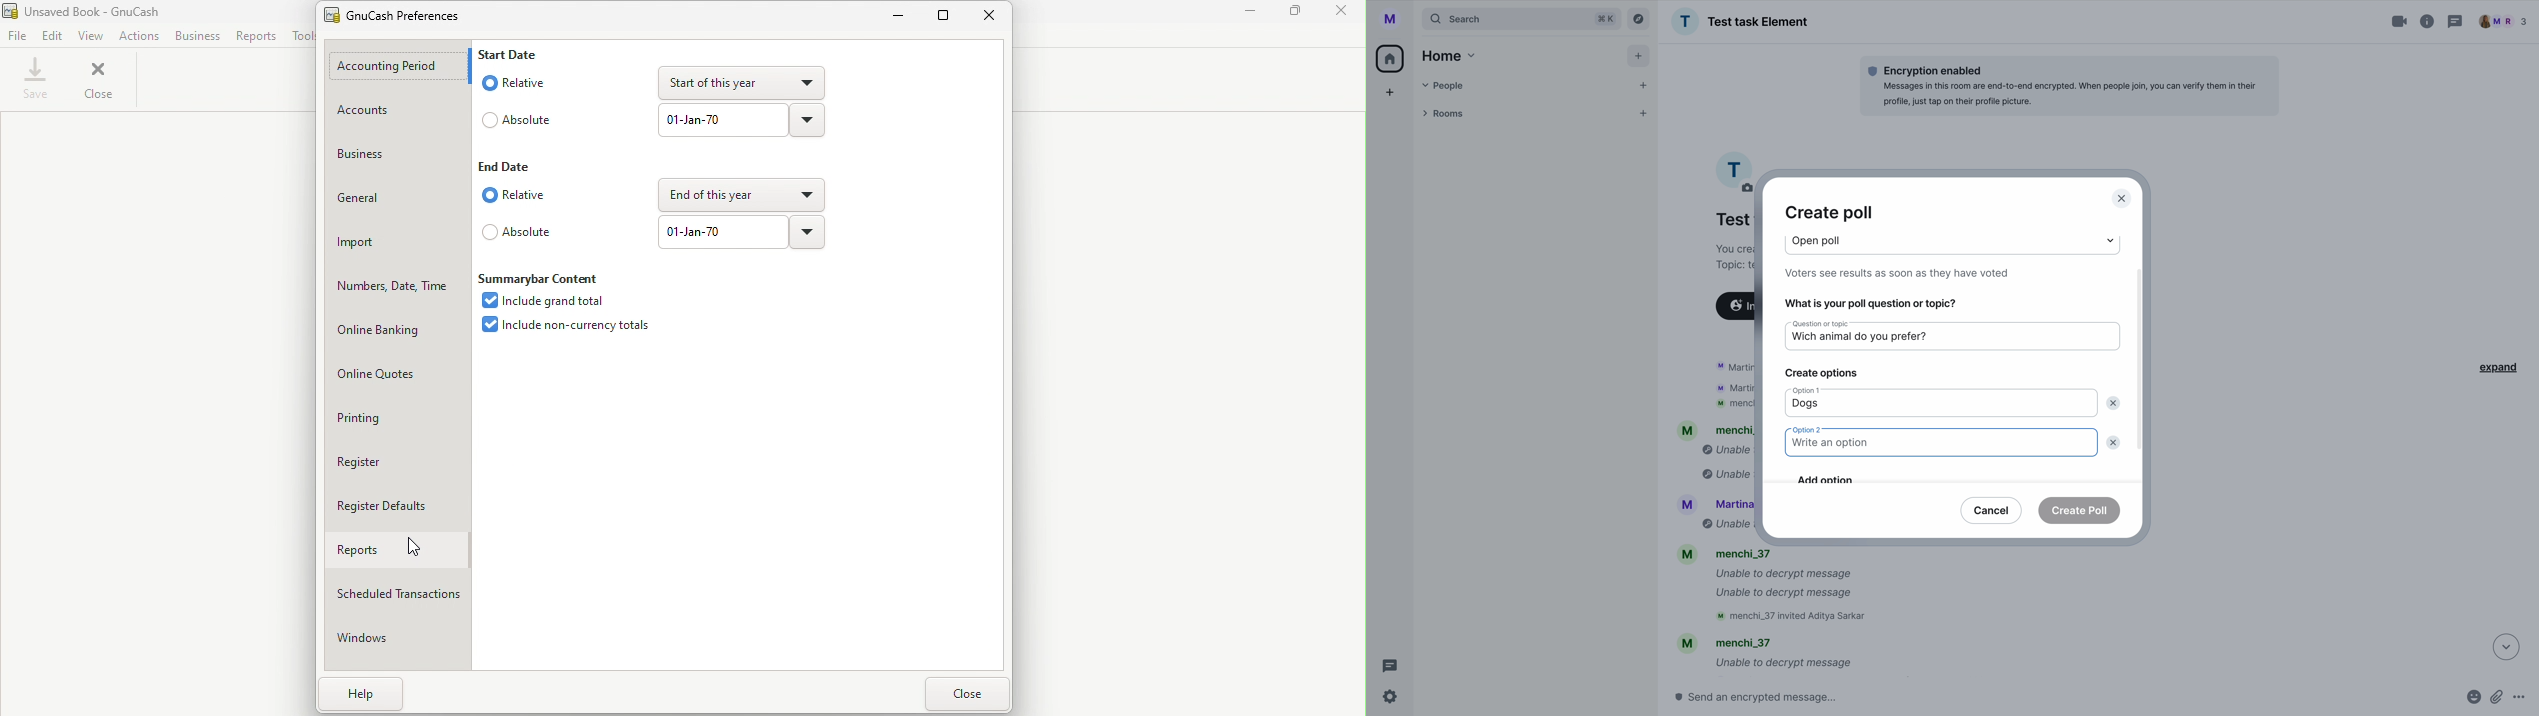 The height and width of the screenshot is (728, 2548). Describe the element at coordinates (1870, 305) in the screenshot. I see `what is your poll question or topic?` at that location.